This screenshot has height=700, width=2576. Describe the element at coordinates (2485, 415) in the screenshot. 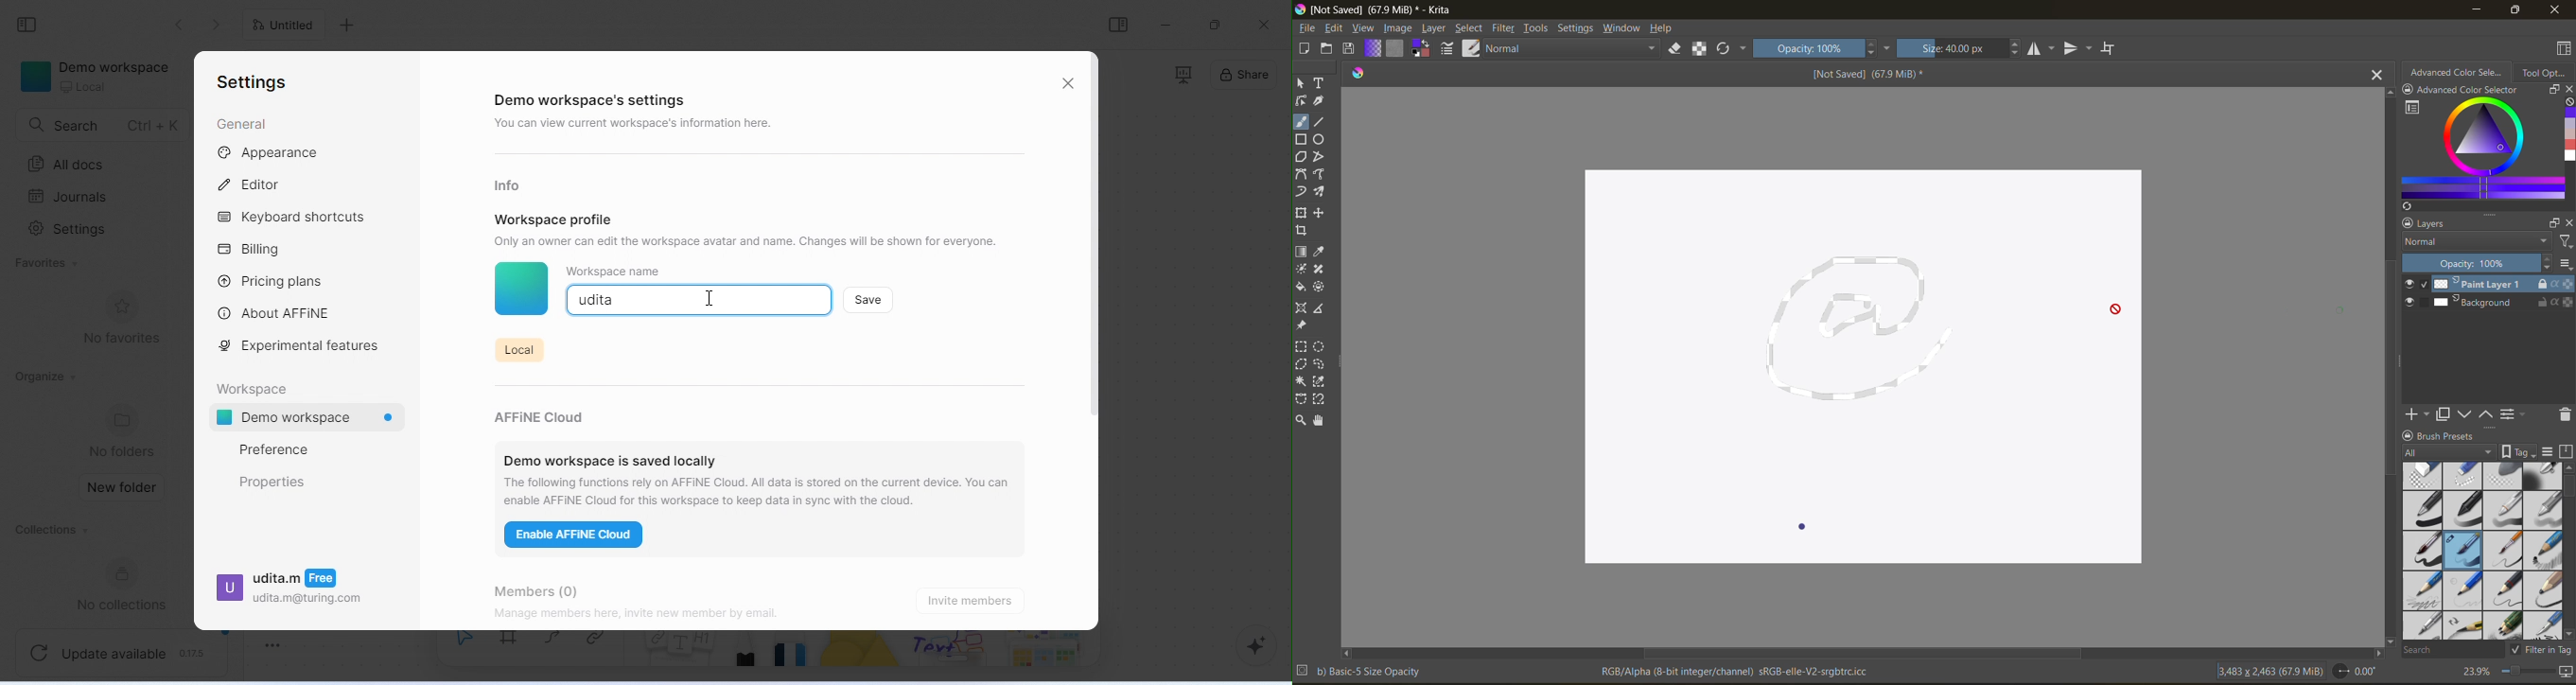

I see `mask up` at that location.